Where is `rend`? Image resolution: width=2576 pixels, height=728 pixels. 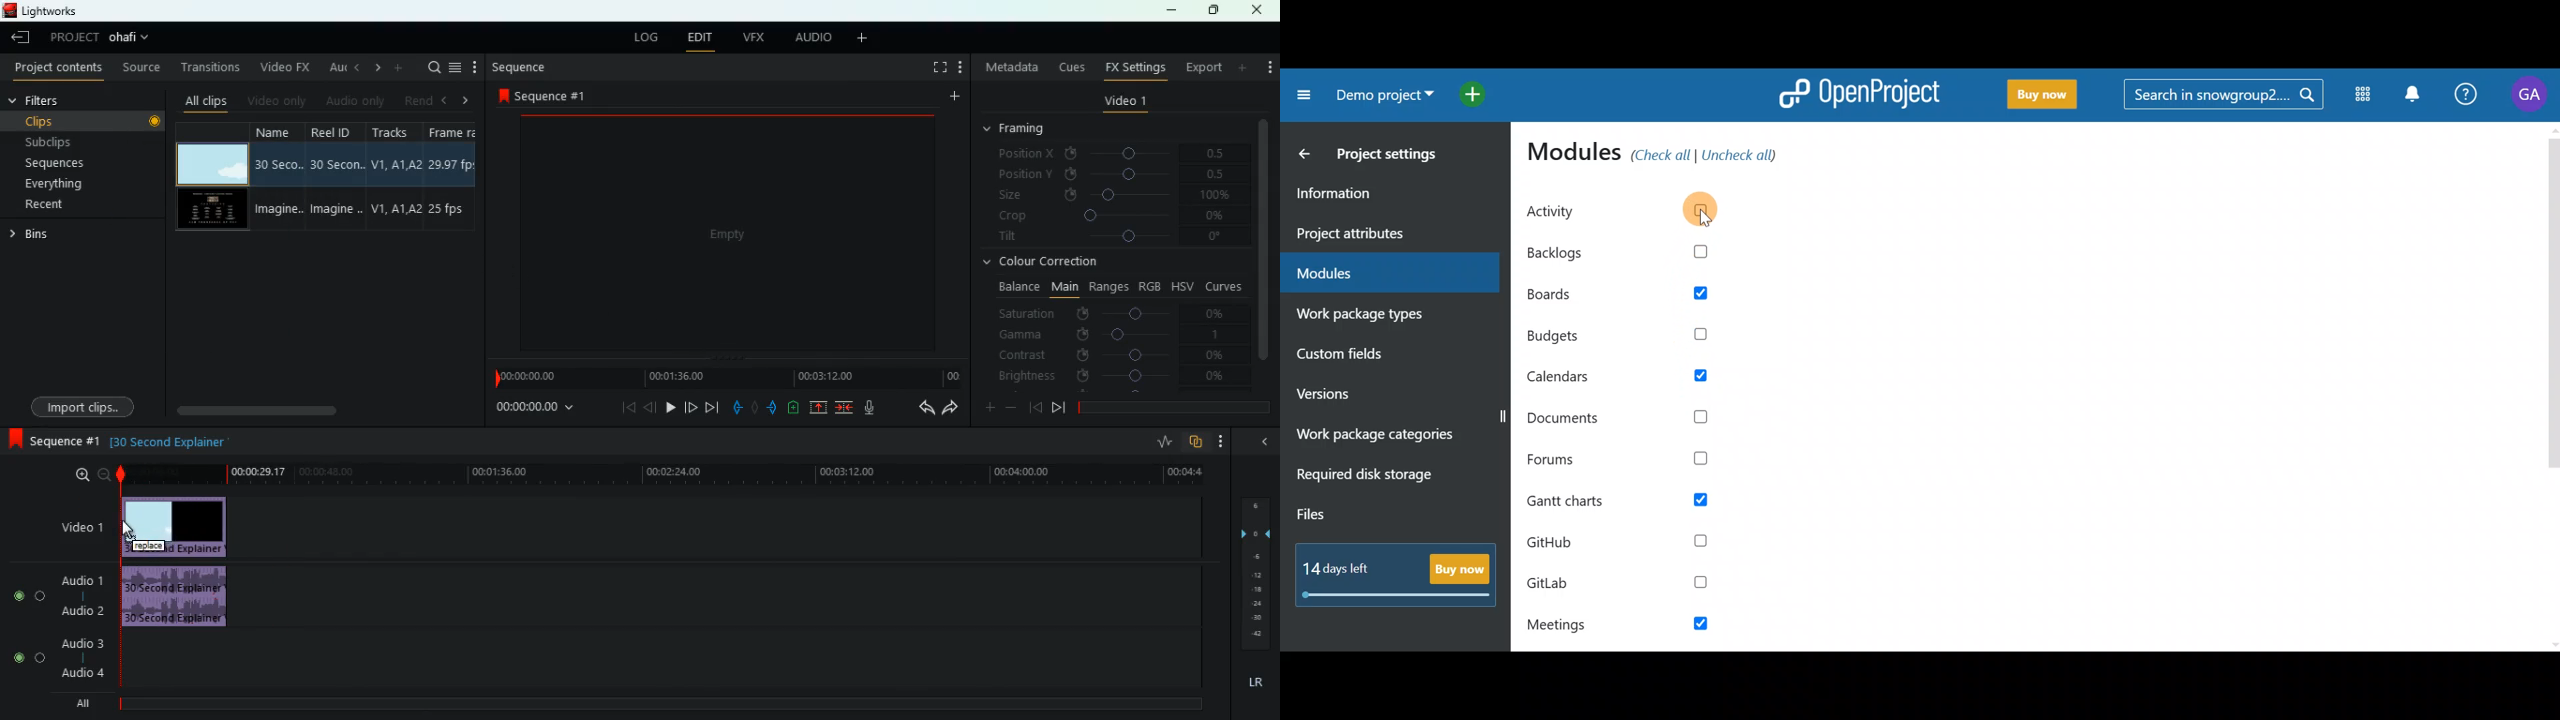
rend is located at coordinates (418, 99).